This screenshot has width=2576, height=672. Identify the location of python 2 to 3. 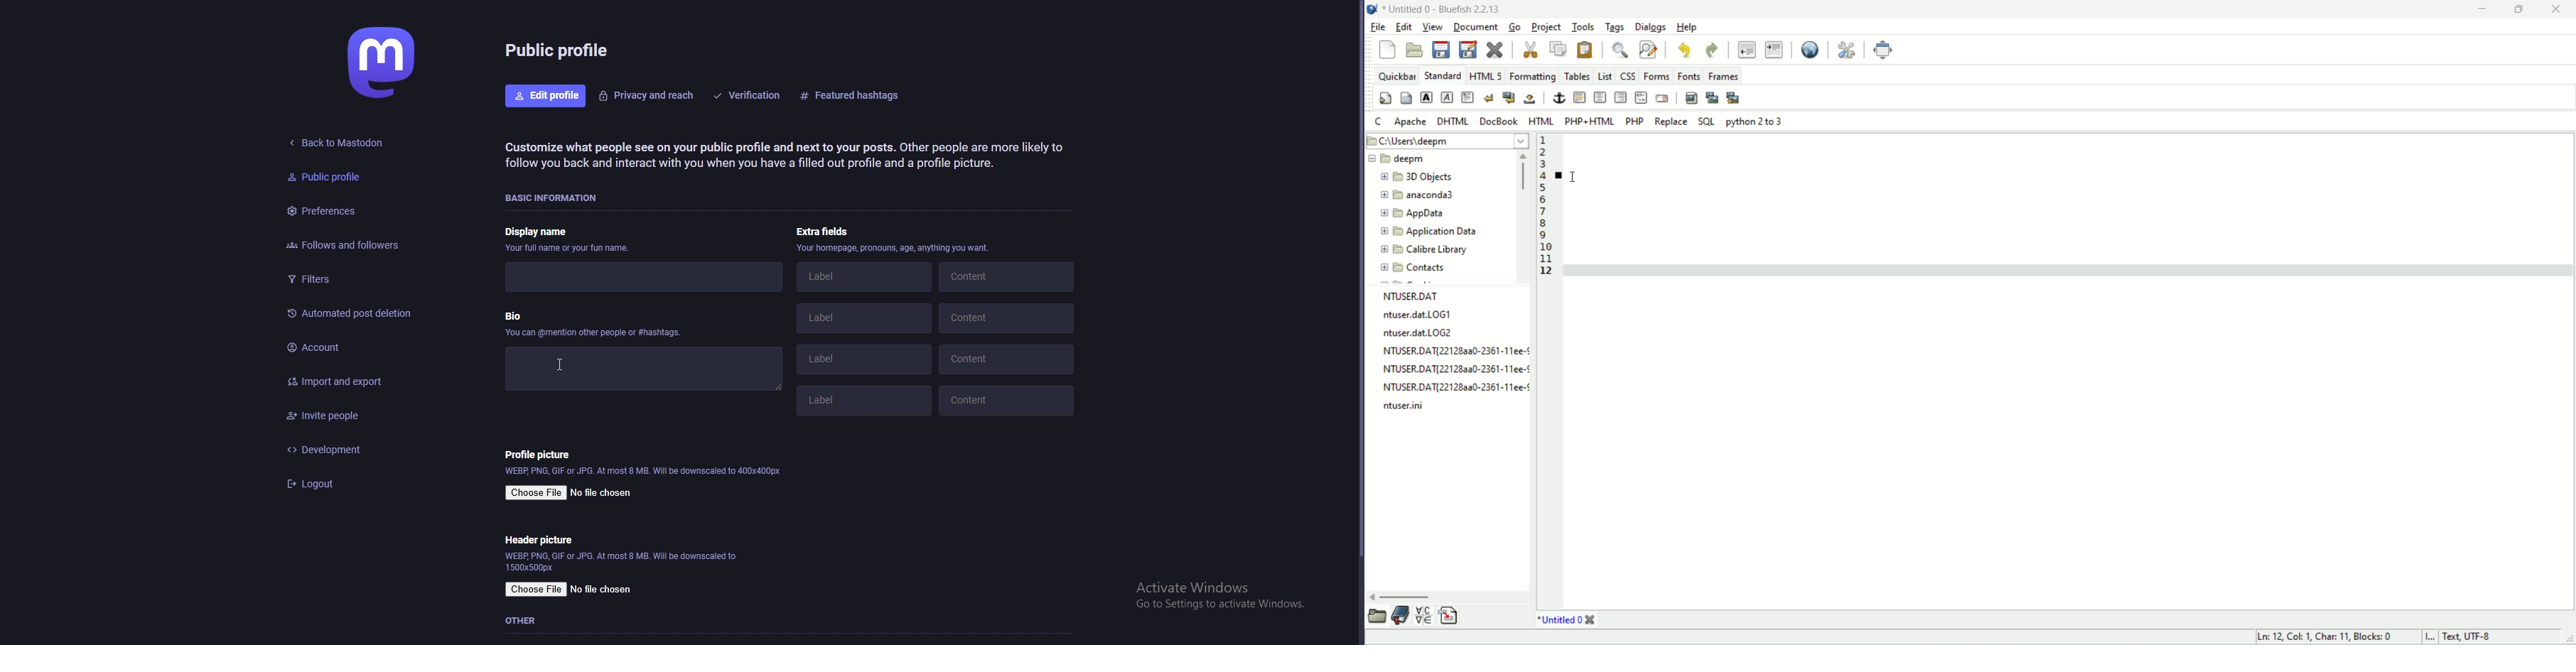
(1755, 121).